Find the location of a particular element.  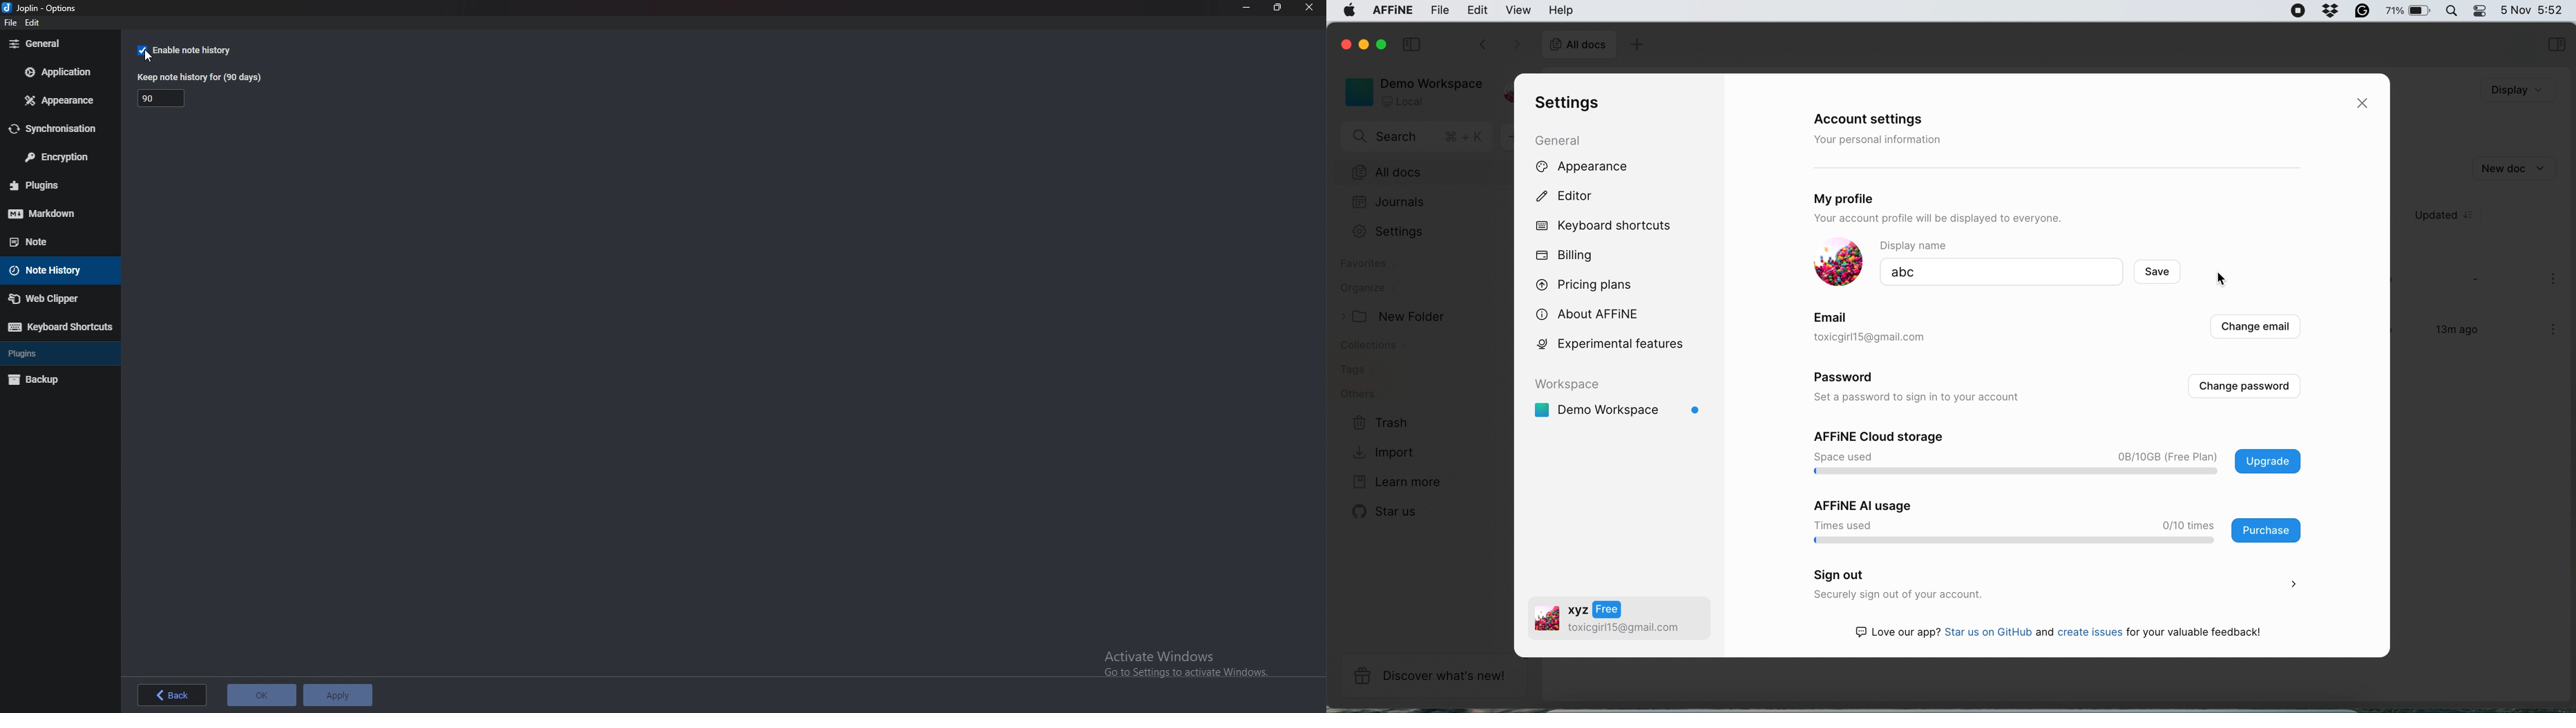

keyboard shortcuts is located at coordinates (1608, 226).